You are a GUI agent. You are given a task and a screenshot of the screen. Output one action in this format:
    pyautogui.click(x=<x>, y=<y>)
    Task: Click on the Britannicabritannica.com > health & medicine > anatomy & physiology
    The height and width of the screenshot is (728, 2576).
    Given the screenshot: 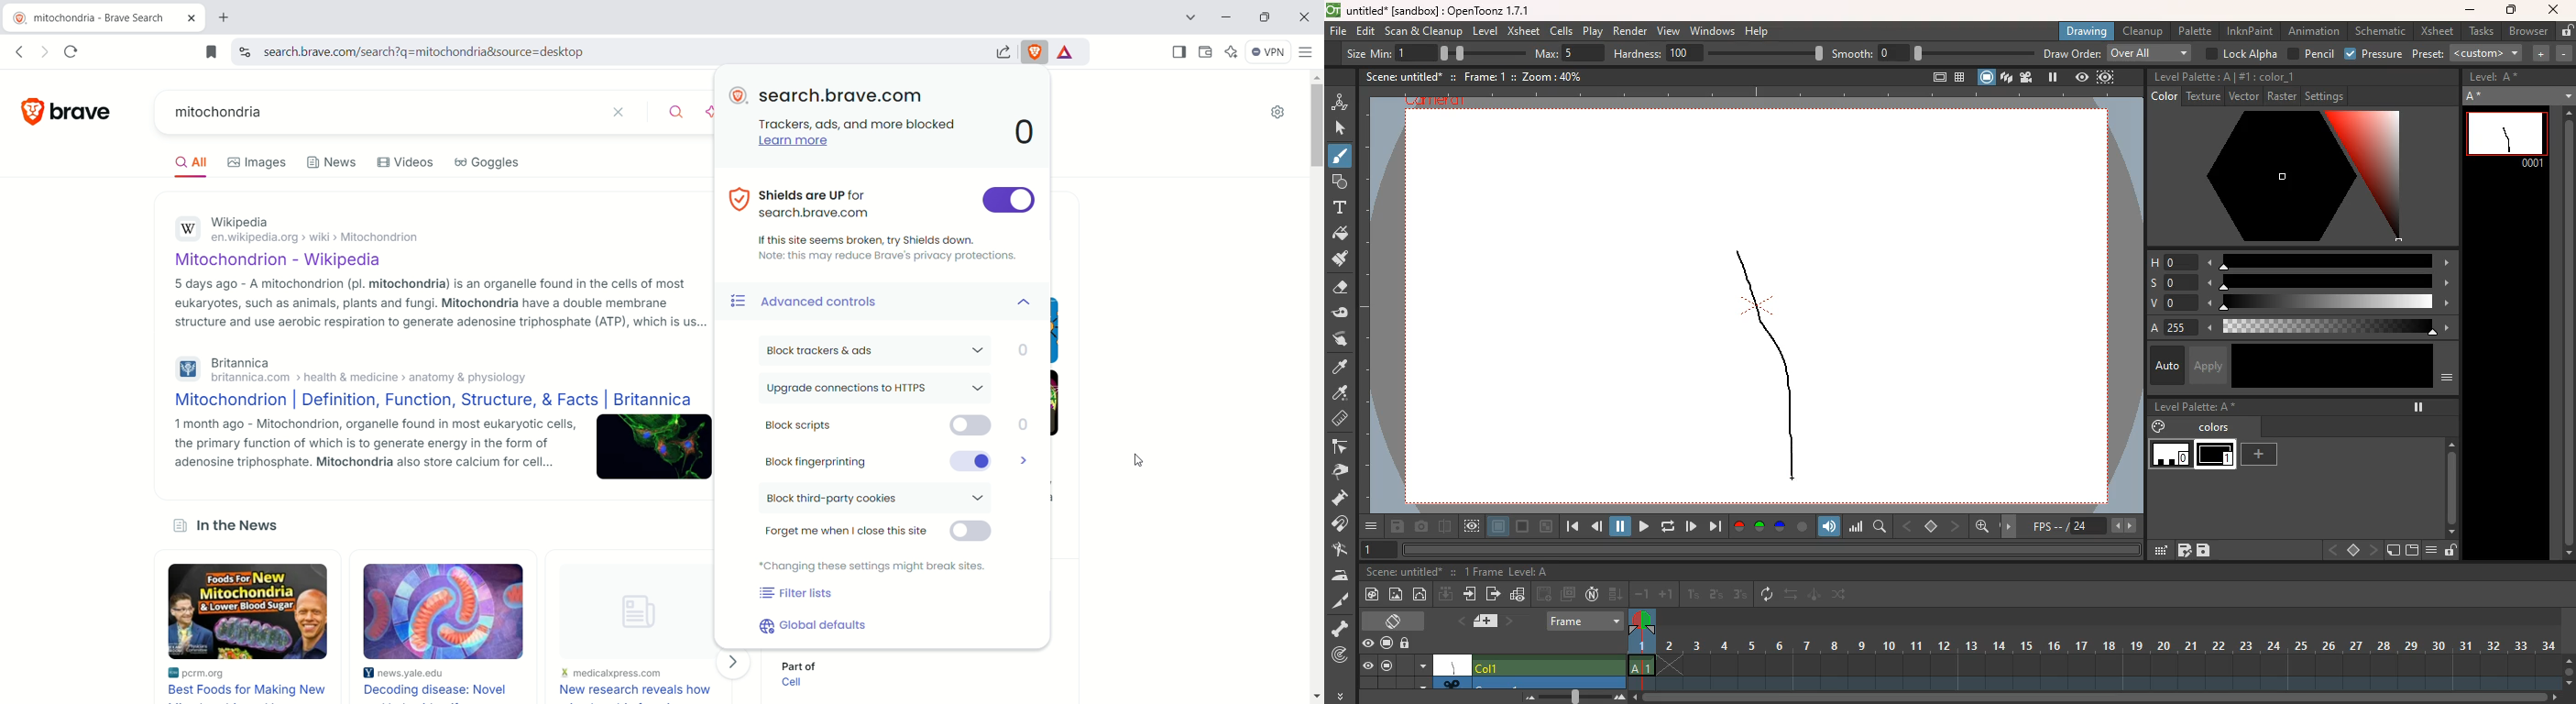 What is the action you would take?
    pyautogui.click(x=379, y=370)
    